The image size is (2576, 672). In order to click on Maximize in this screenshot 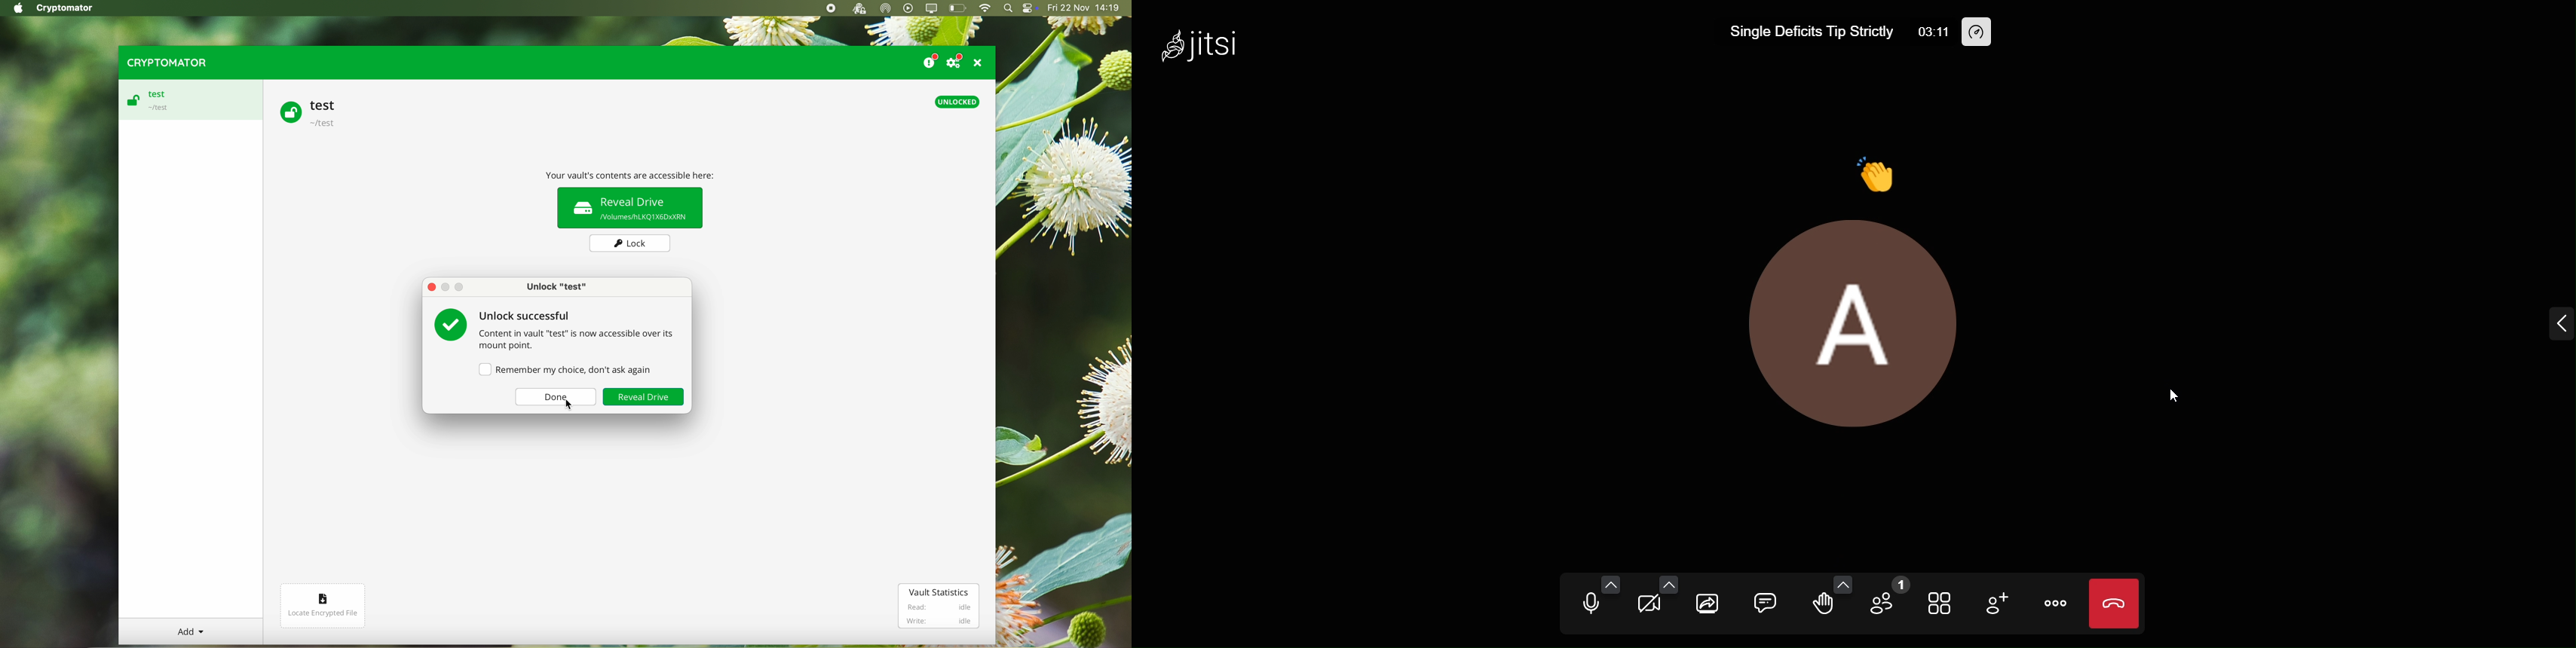, I will do `click(463, 289)`.